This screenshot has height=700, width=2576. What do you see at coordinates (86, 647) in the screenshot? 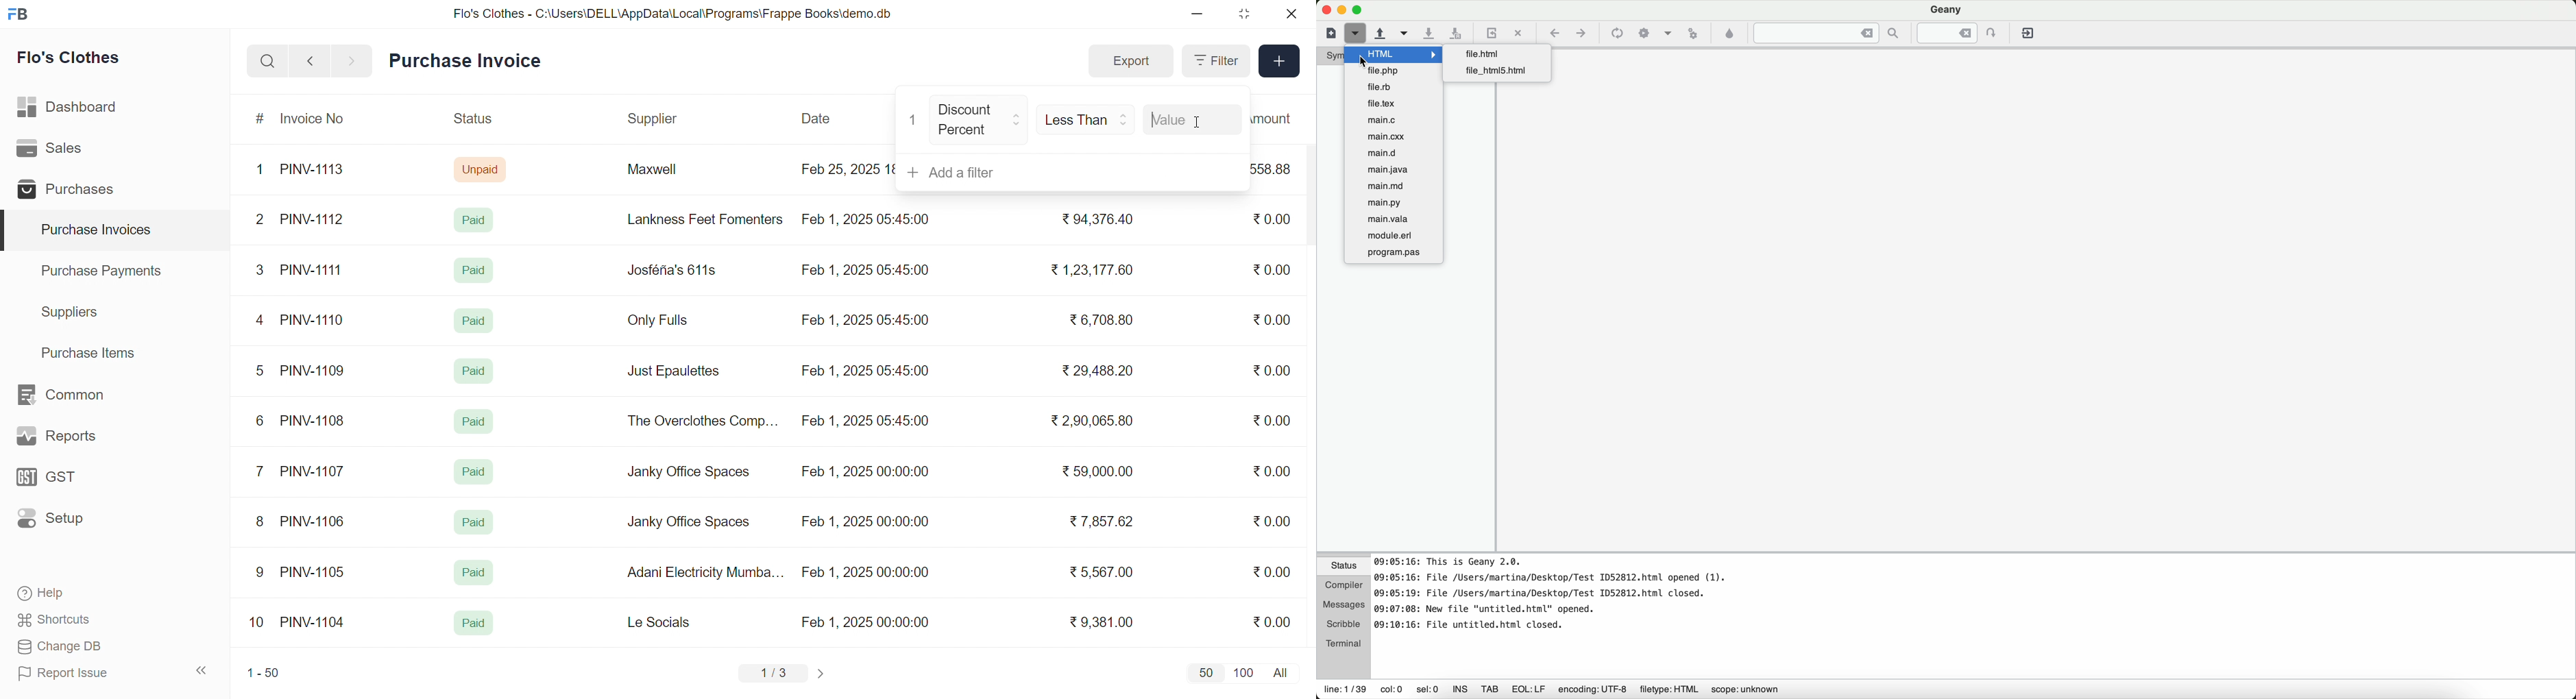
I see `Change DB` at bounding box center [86, 647].